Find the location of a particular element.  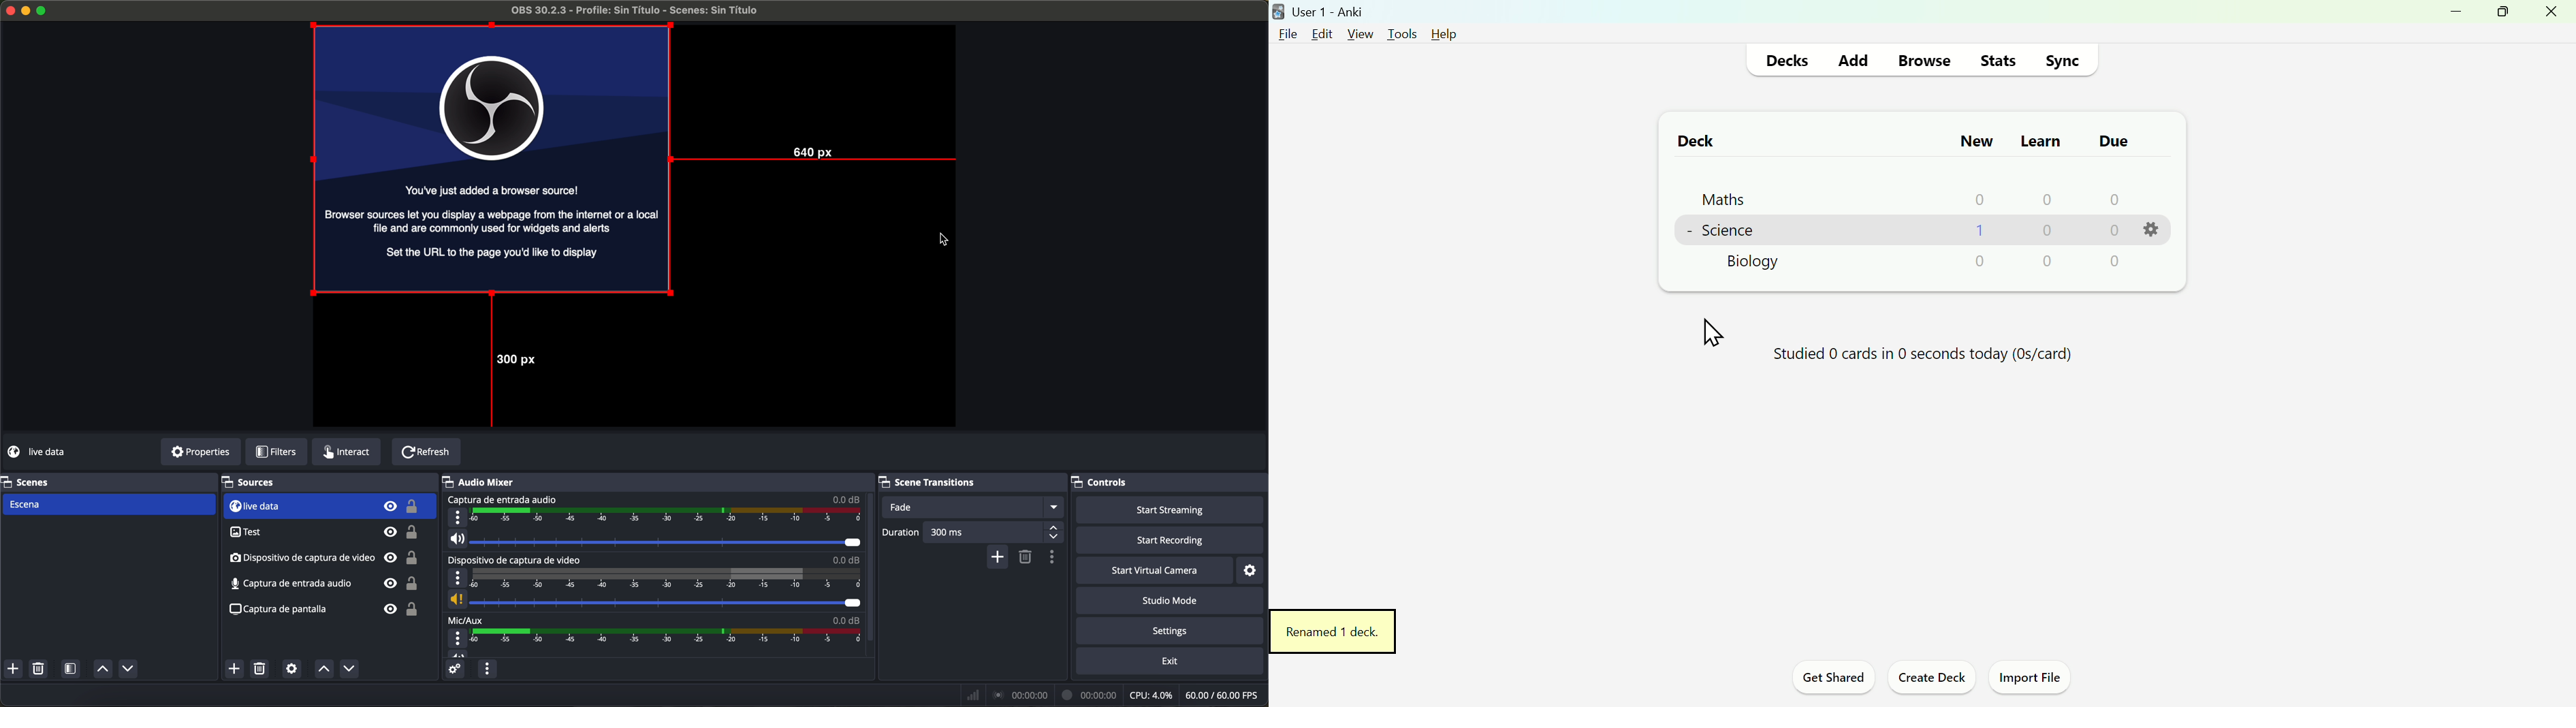

timeline is located at coordinates (668, 642).